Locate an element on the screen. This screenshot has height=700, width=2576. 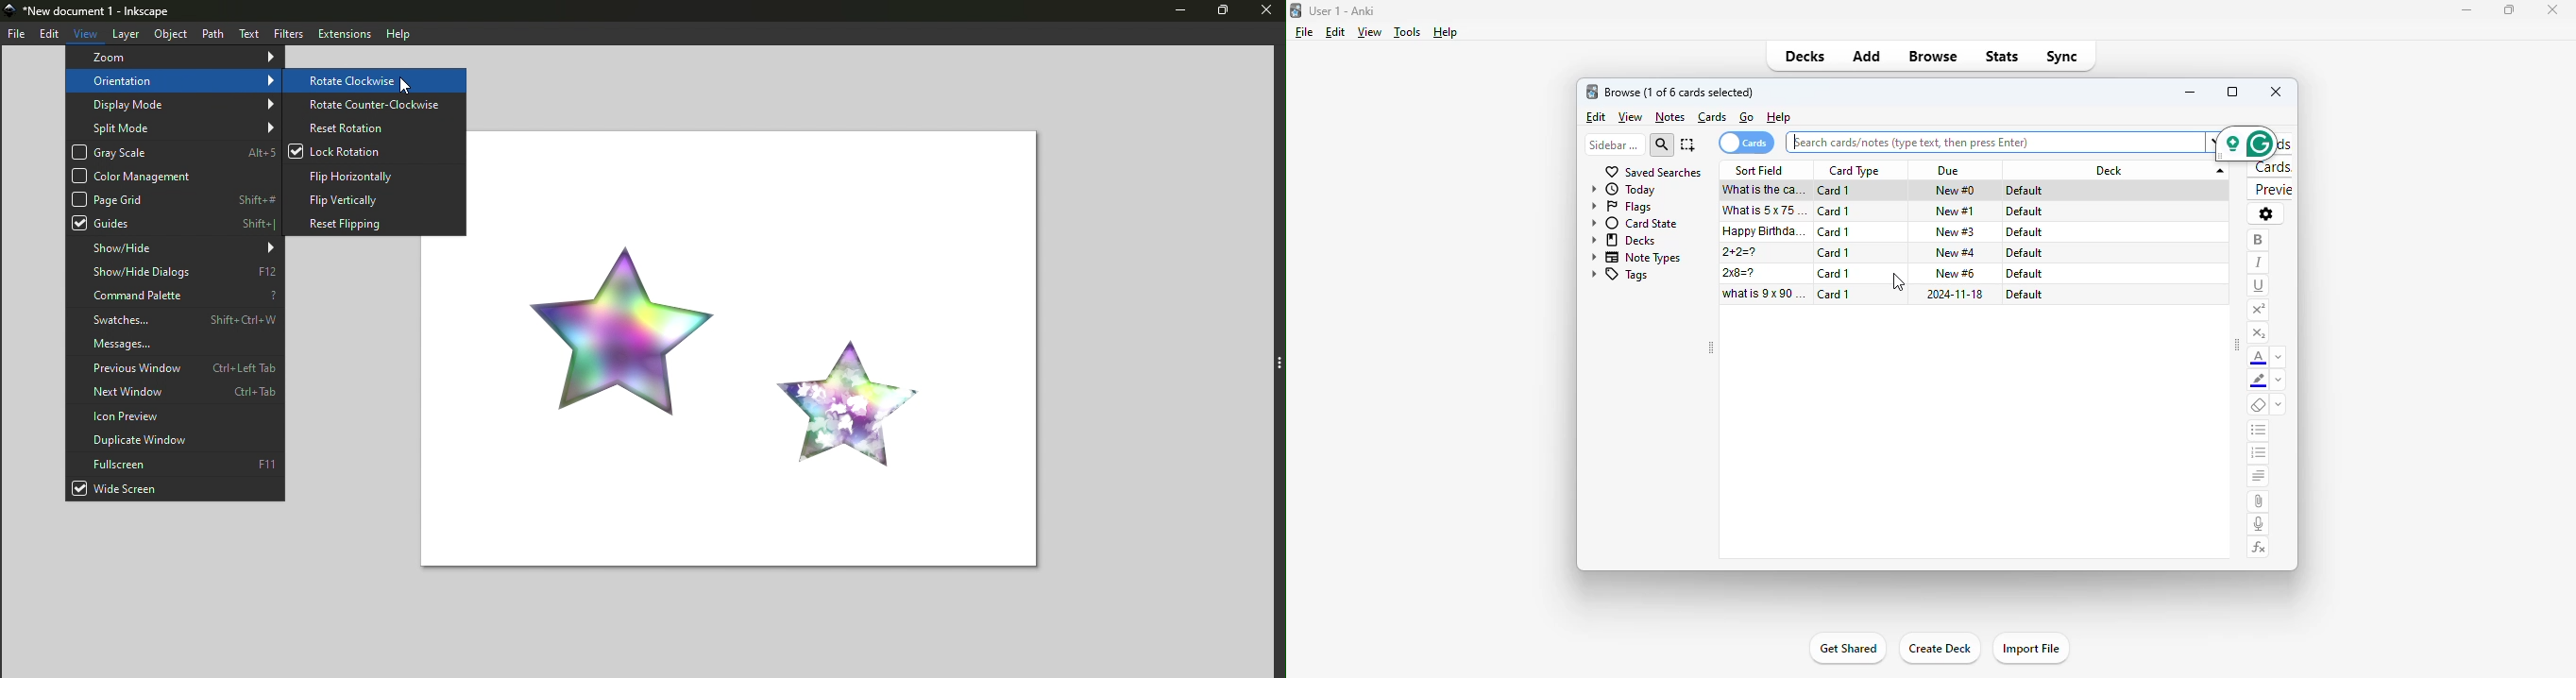
text highlighting color is located at coordinates (2259, 381).